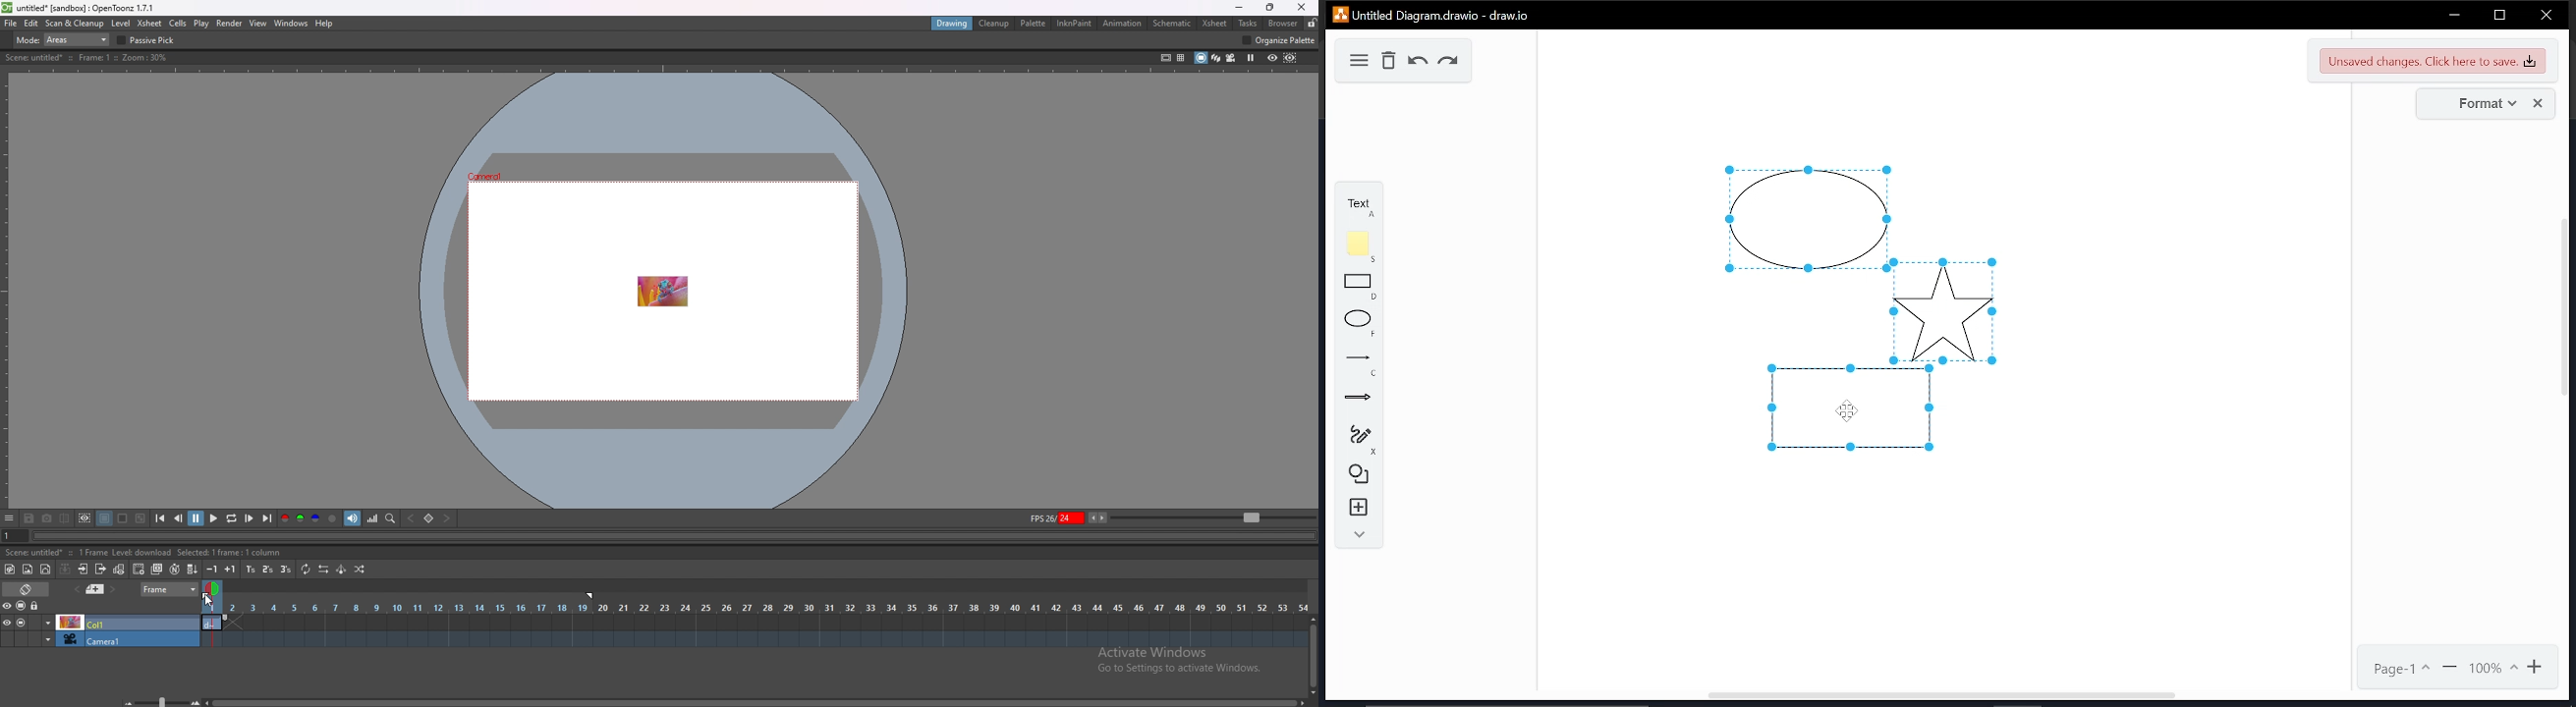  I want to click on Cursor, so click(1845, 410).